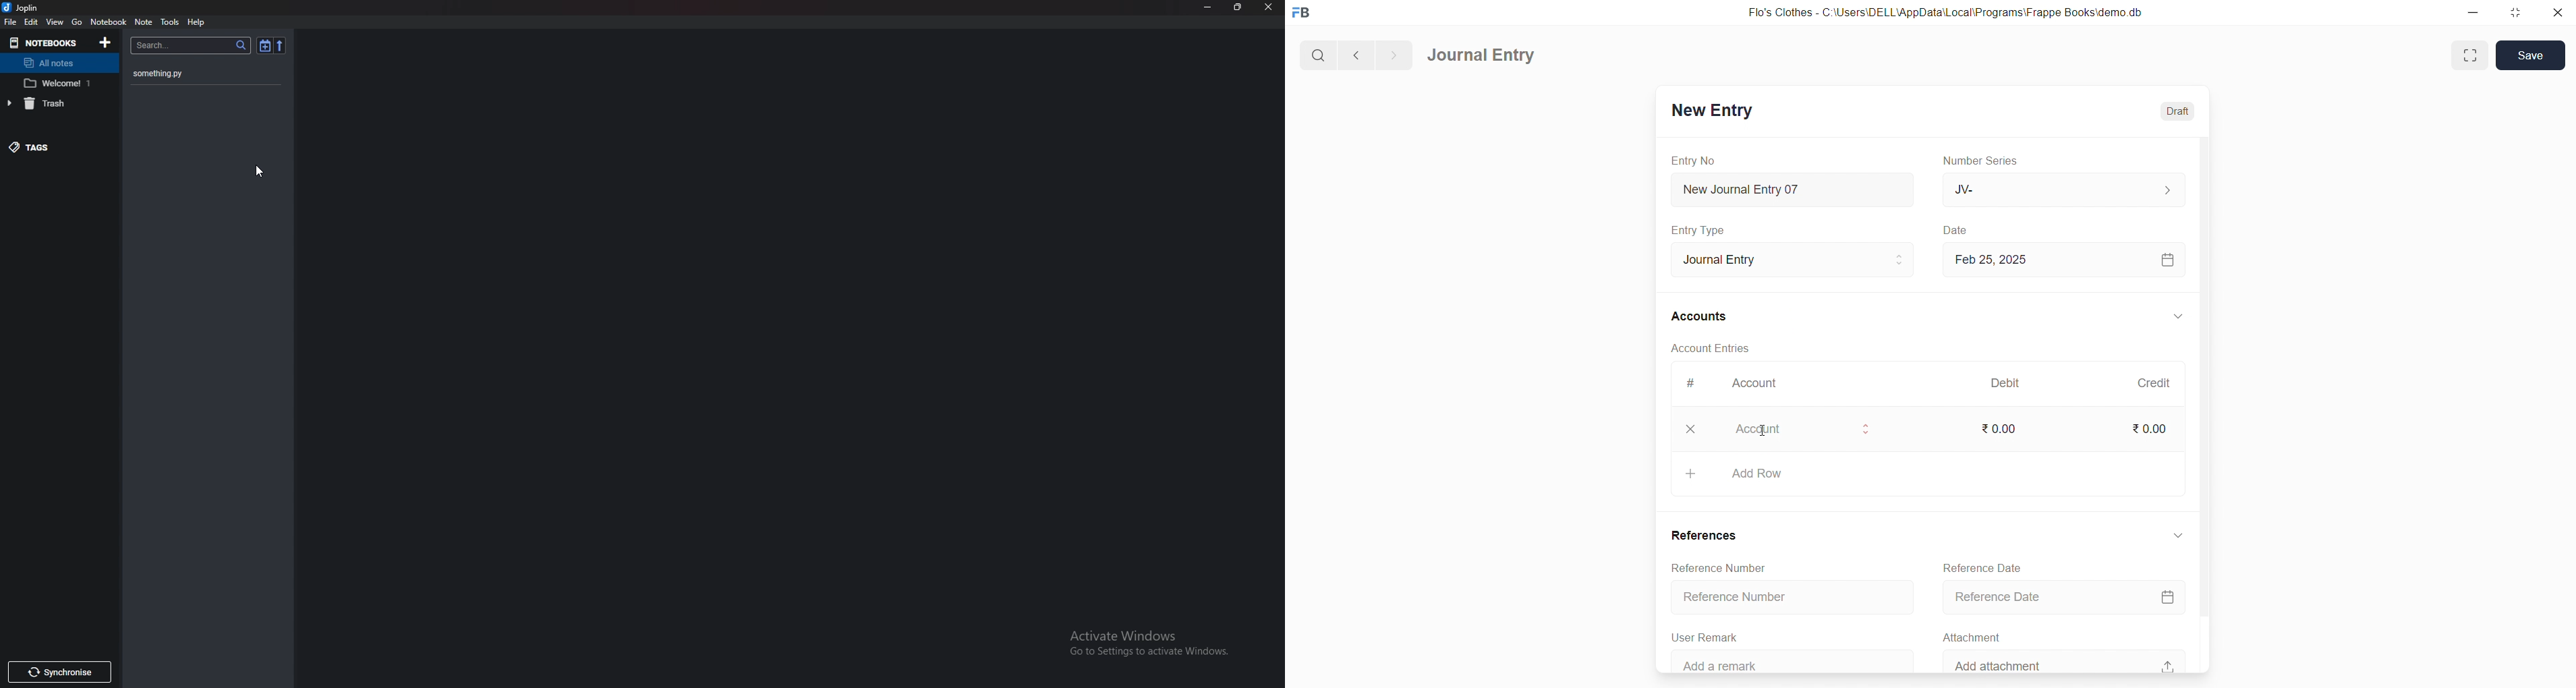  What do you see at coordinates (2065, 260) in the screenshot?
I see `Feb 25, 2025` at bounding box center [2065, 260].